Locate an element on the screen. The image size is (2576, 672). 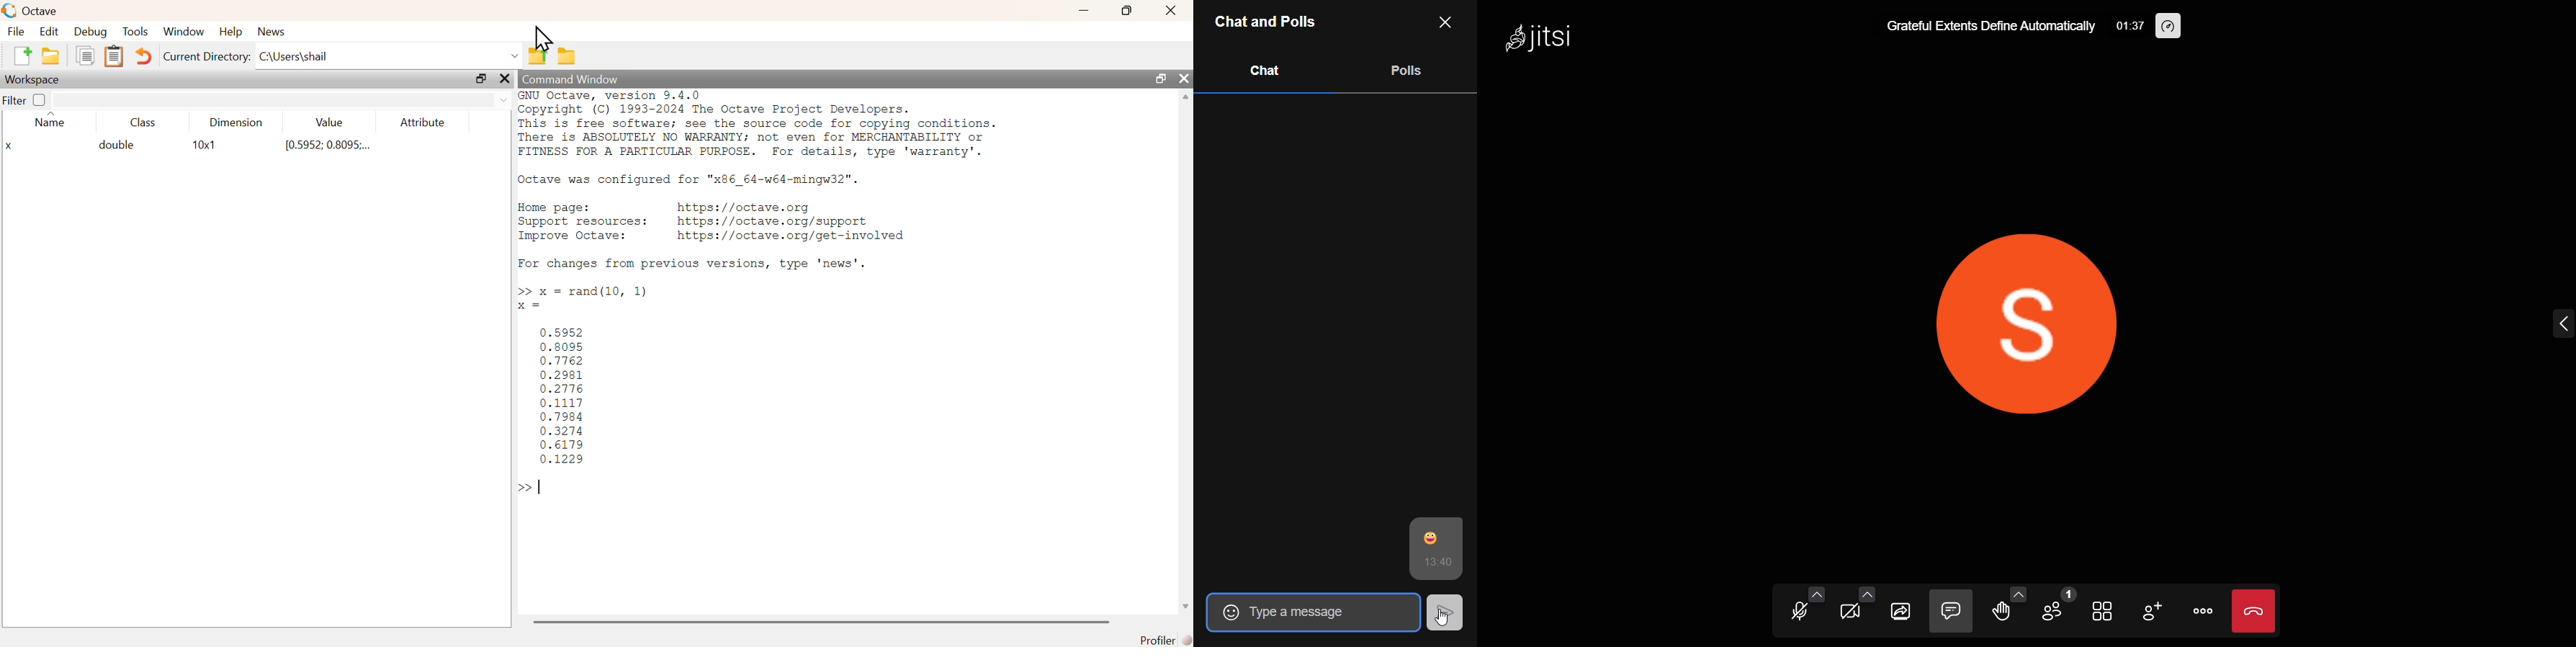
tools is located at coordinates (136, 32).